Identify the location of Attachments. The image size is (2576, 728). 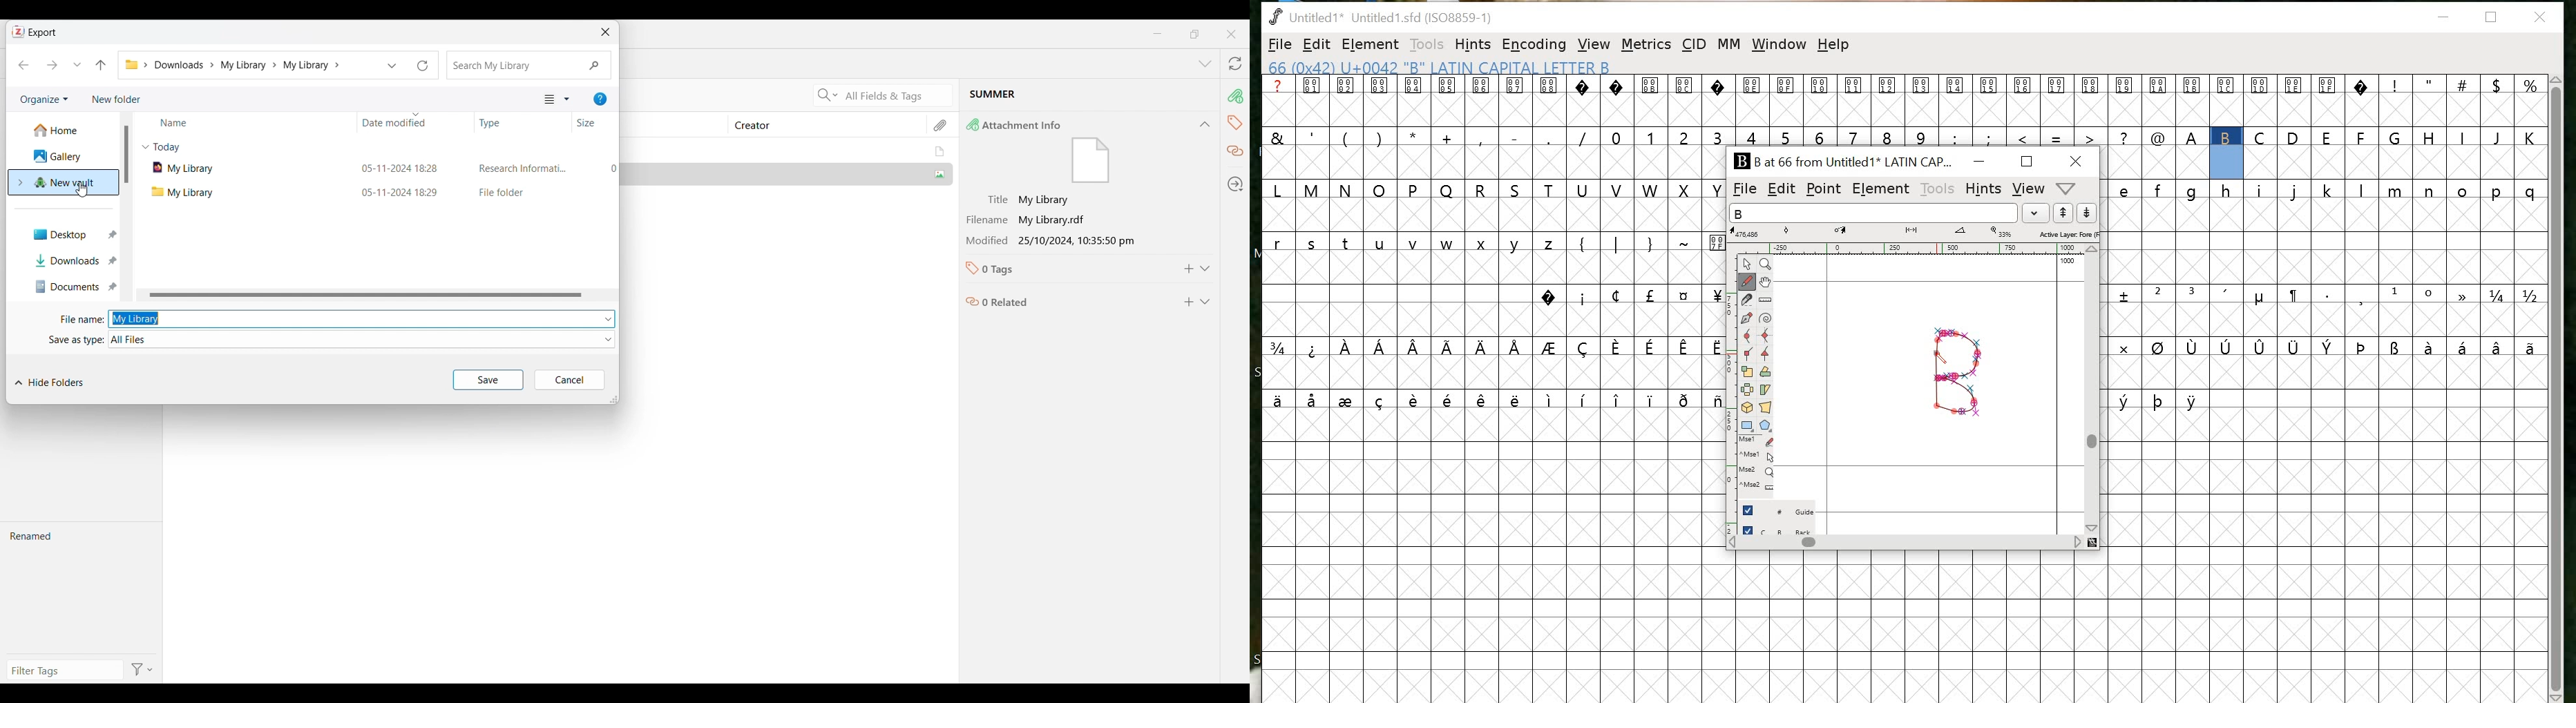
(942, 126).